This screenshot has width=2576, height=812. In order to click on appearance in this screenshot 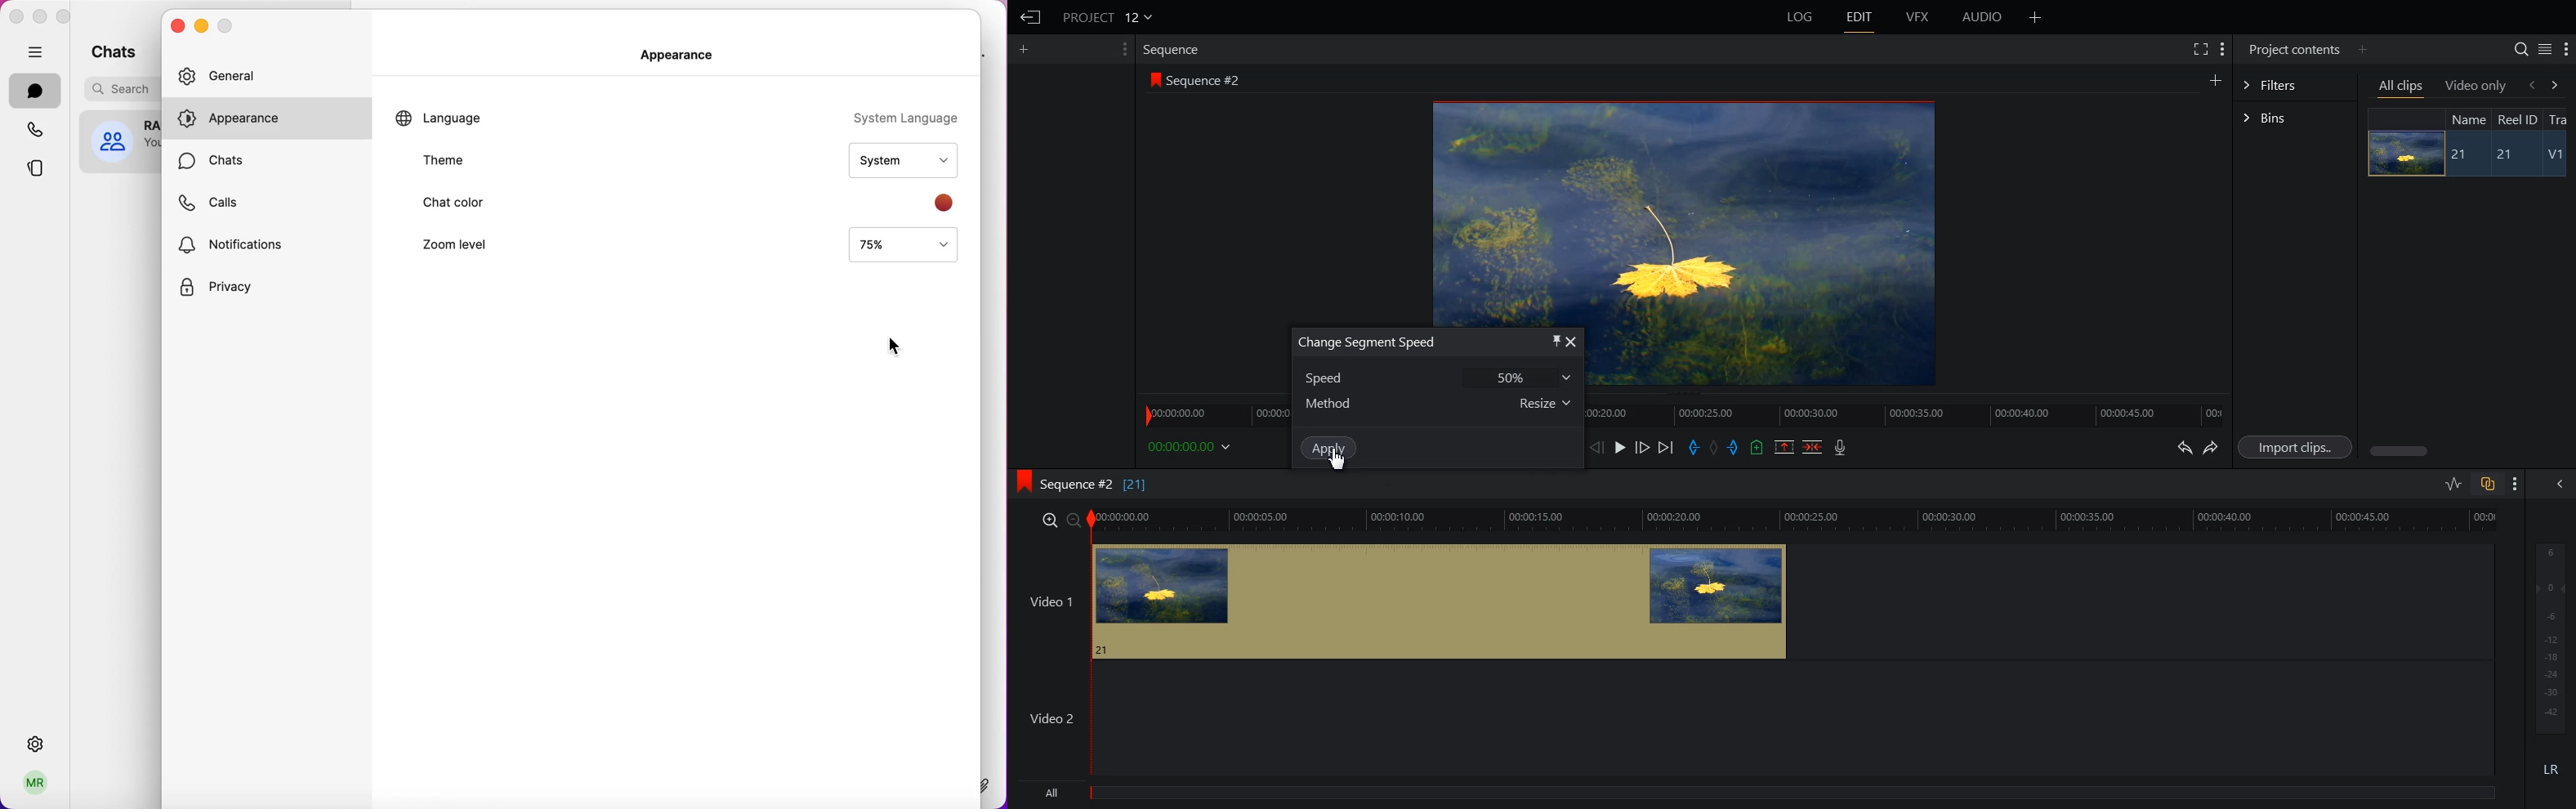, I will do `click(261, 118)`.